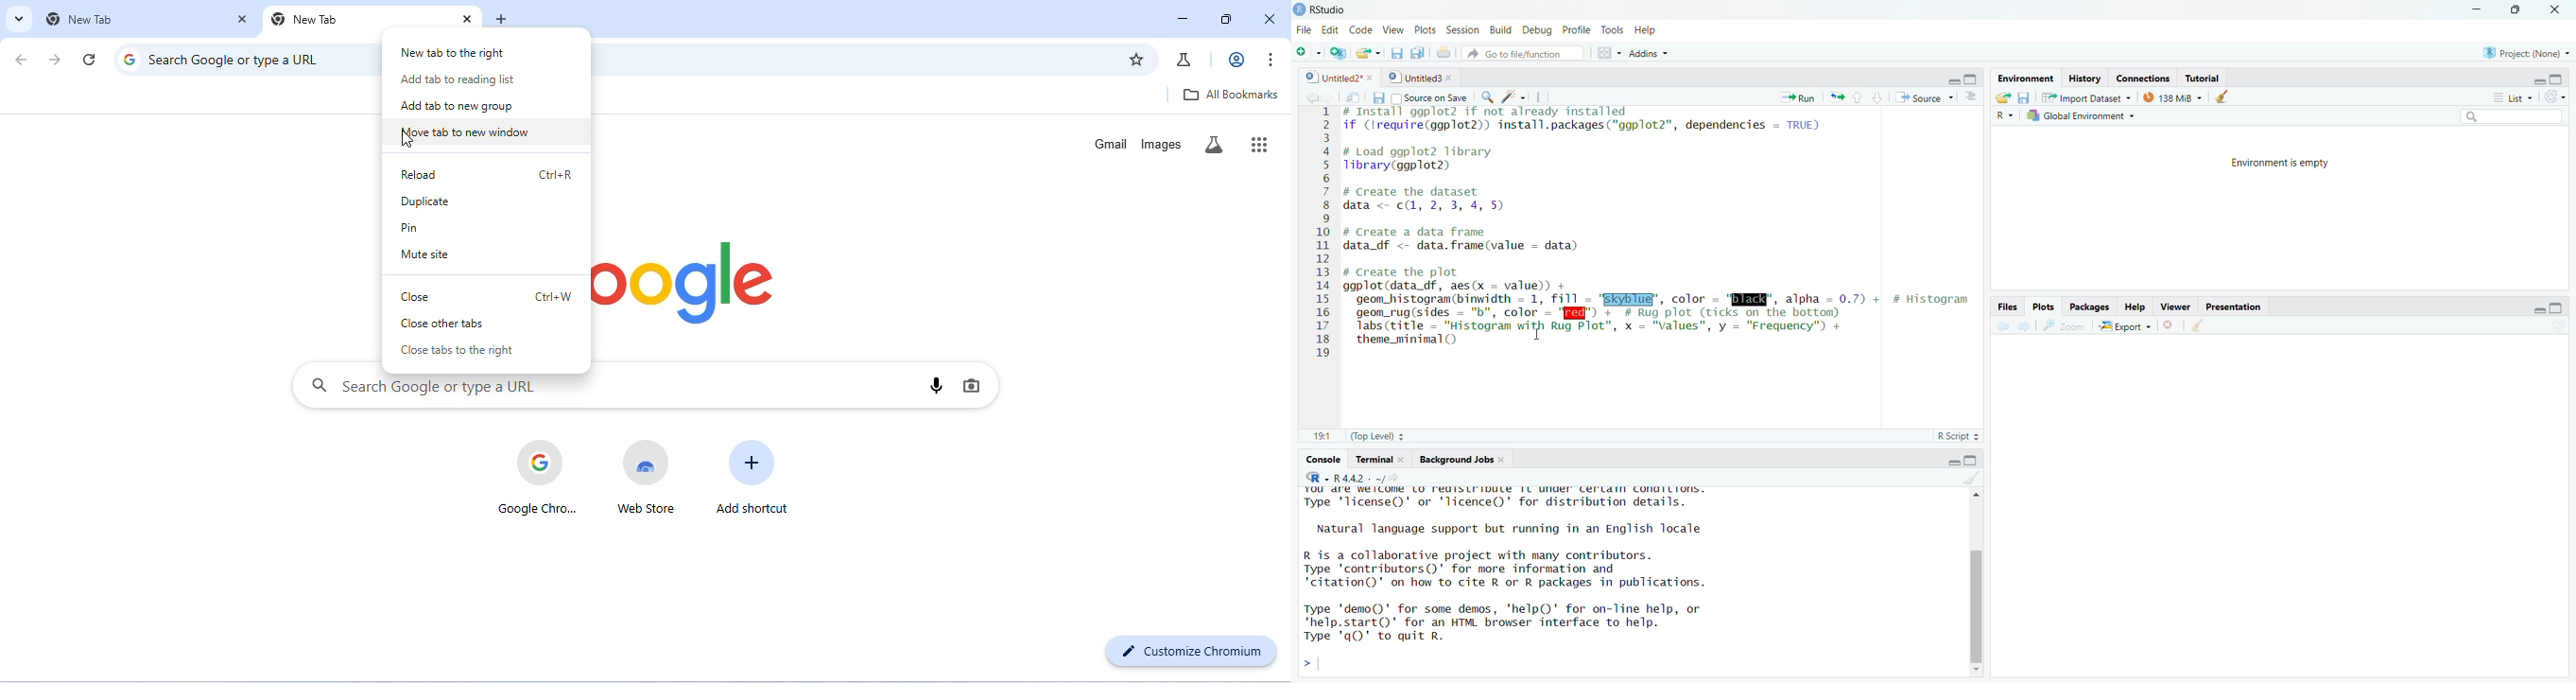 This screenshot has height=700, width=2576. I want to click on Show document outline, so click(1971, 98).